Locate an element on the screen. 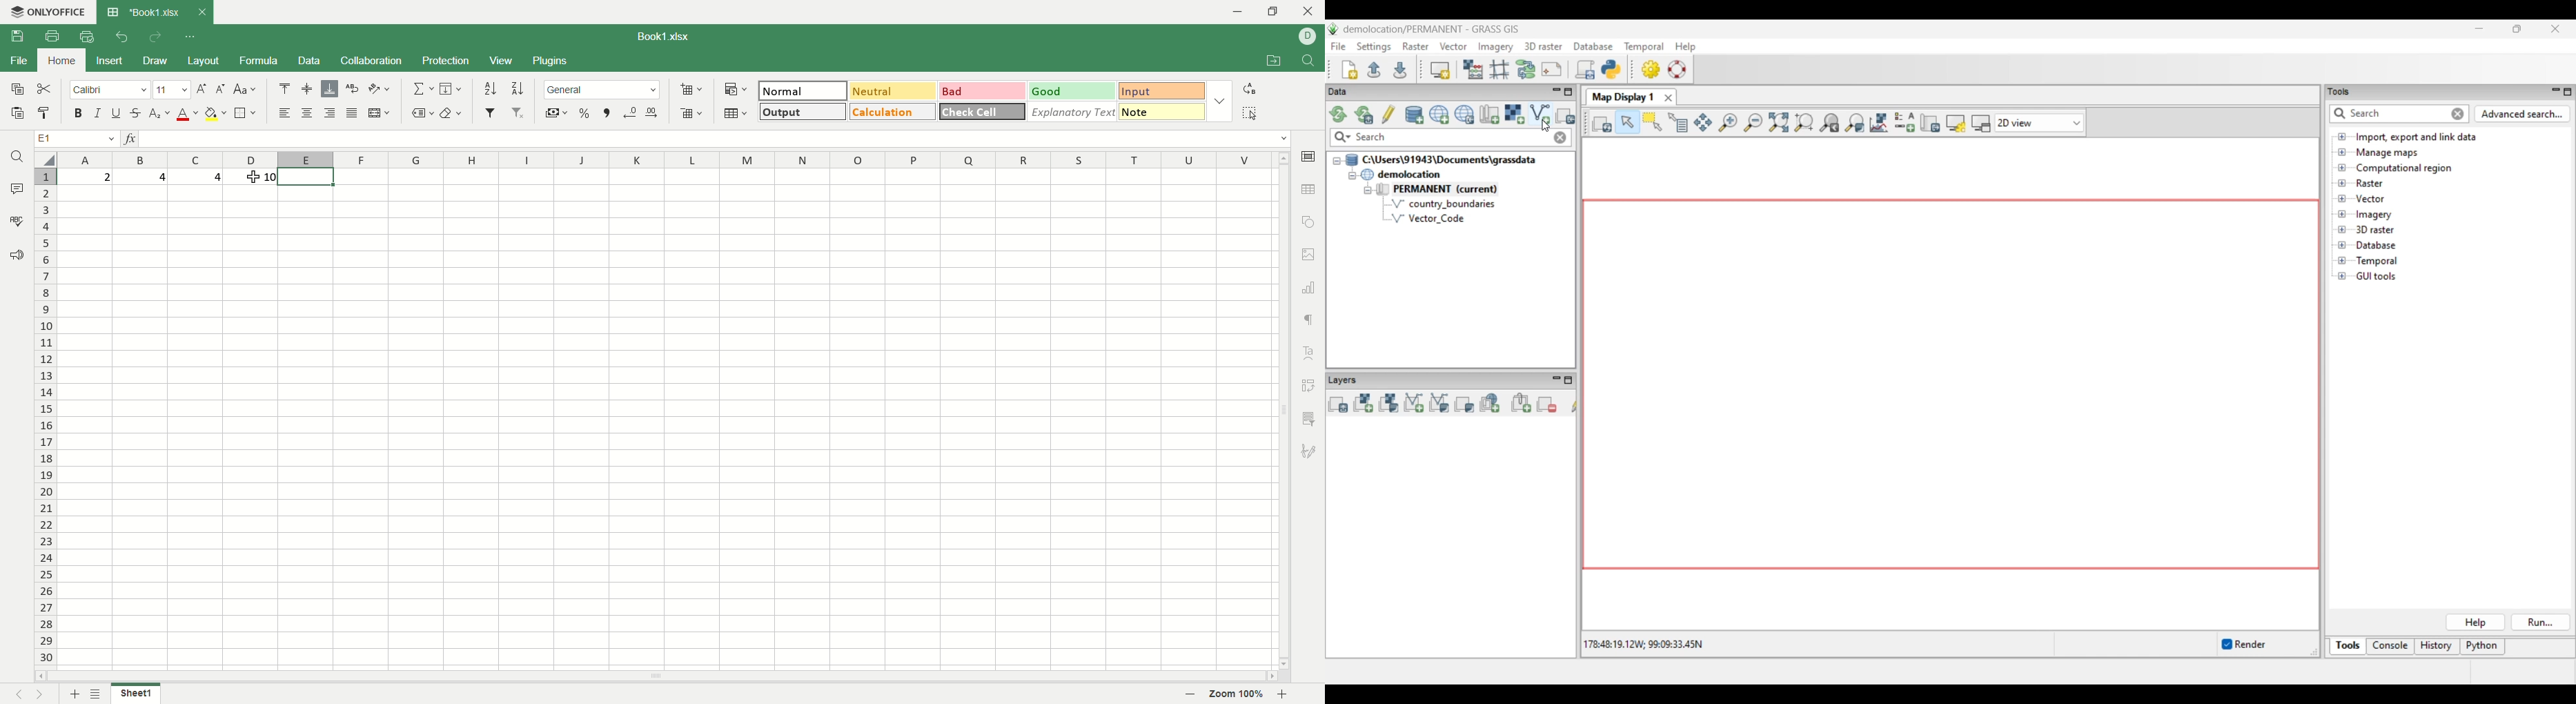 The width and height of the screenshot is (2576, 728). increase font is located at coordinates (201, 90).